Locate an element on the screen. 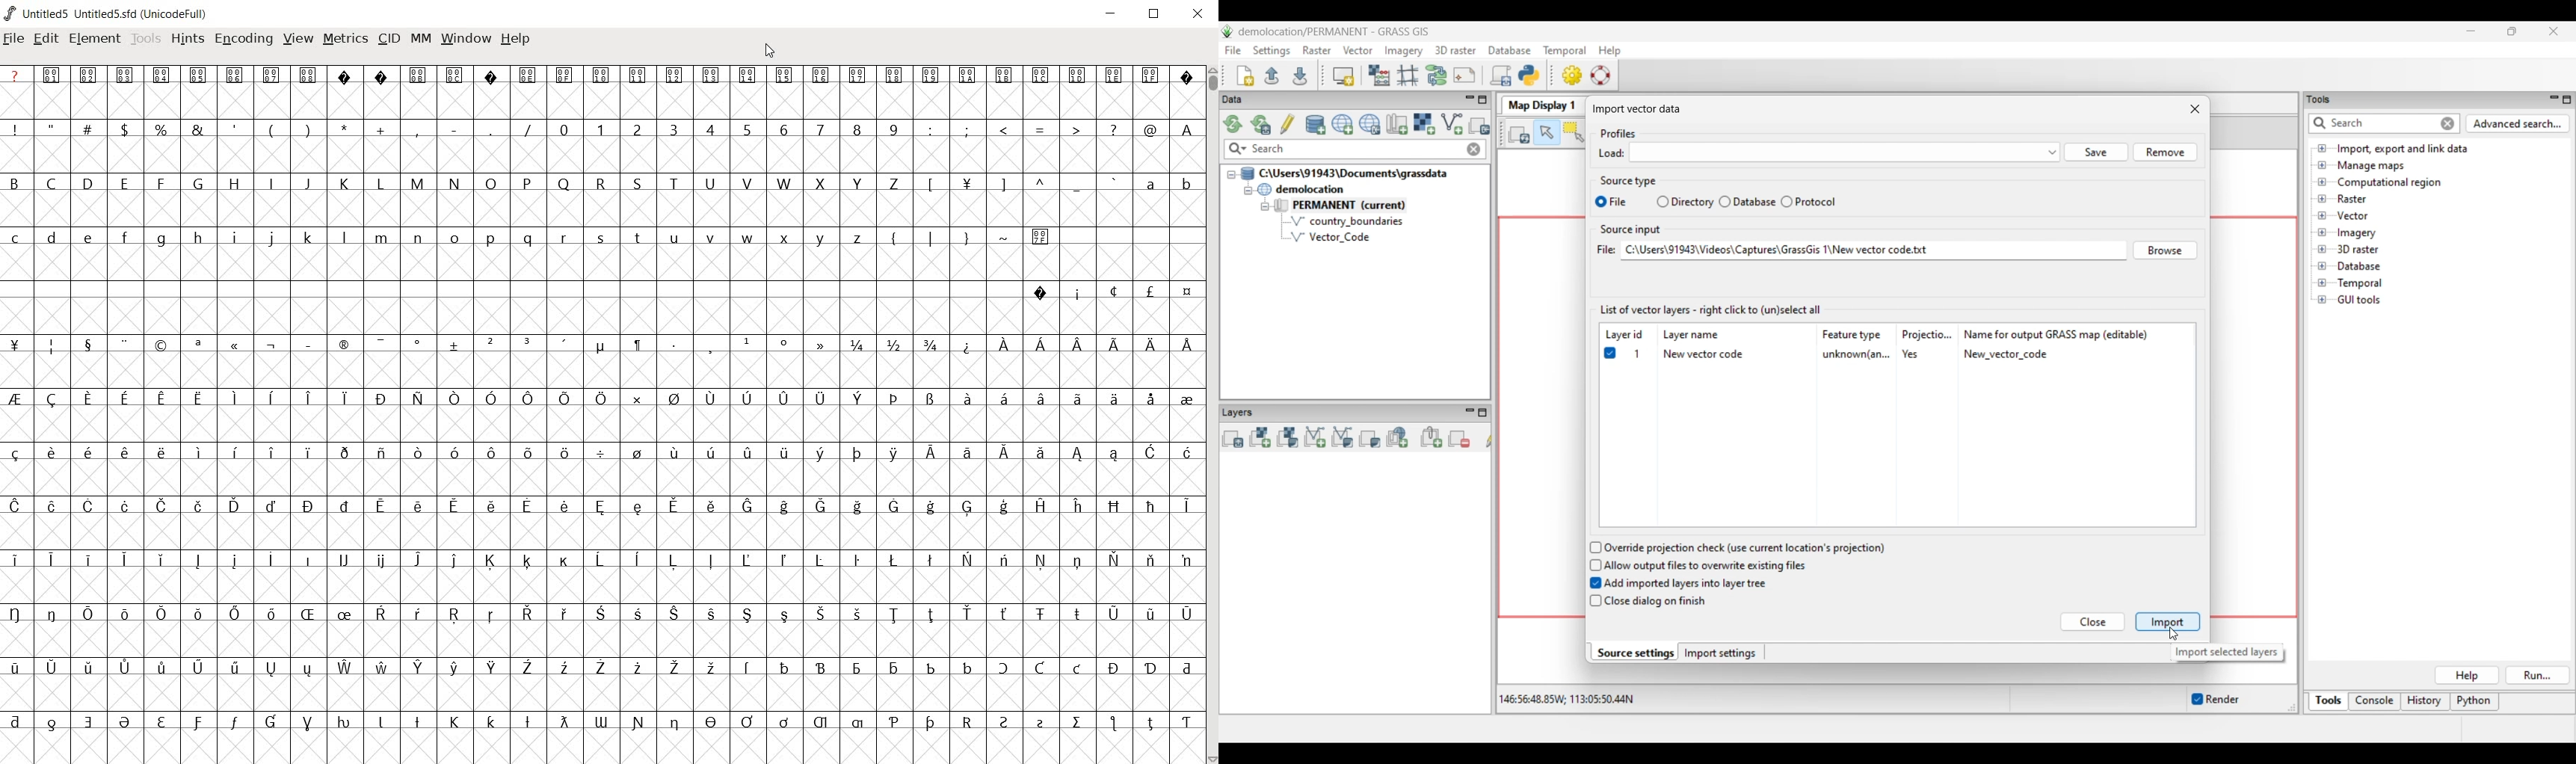 This screenshot has height=784, width=2576. Symbol is located at coordinates (750, 76).